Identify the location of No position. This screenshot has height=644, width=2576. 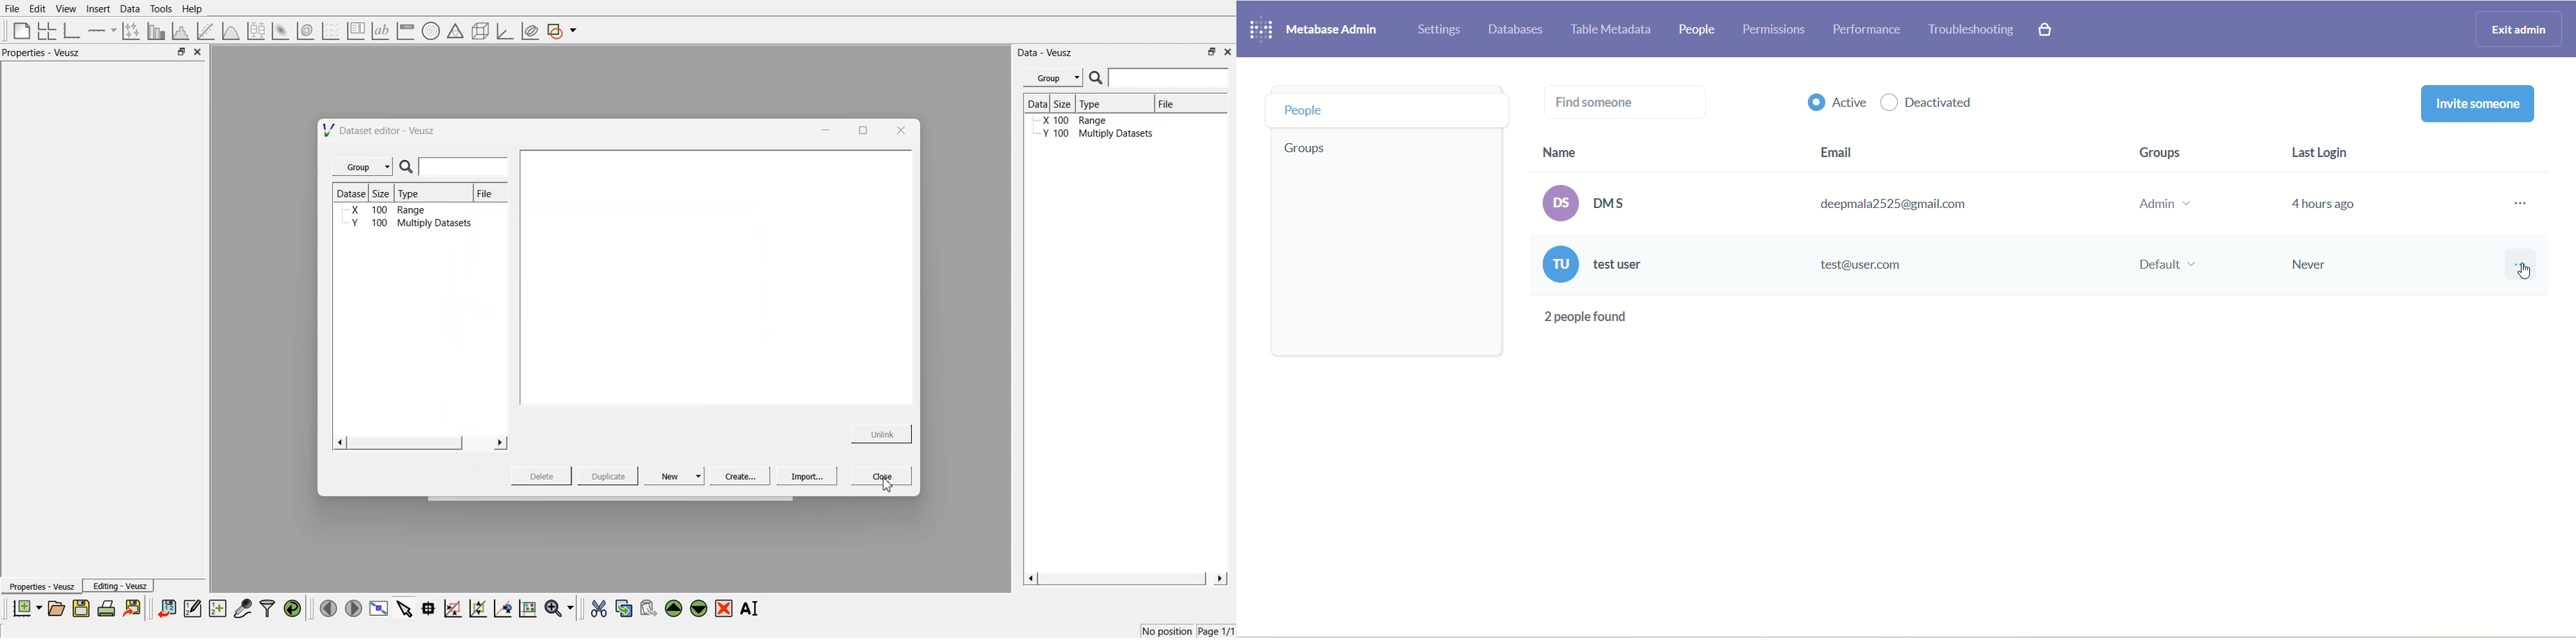
(1169, 630).